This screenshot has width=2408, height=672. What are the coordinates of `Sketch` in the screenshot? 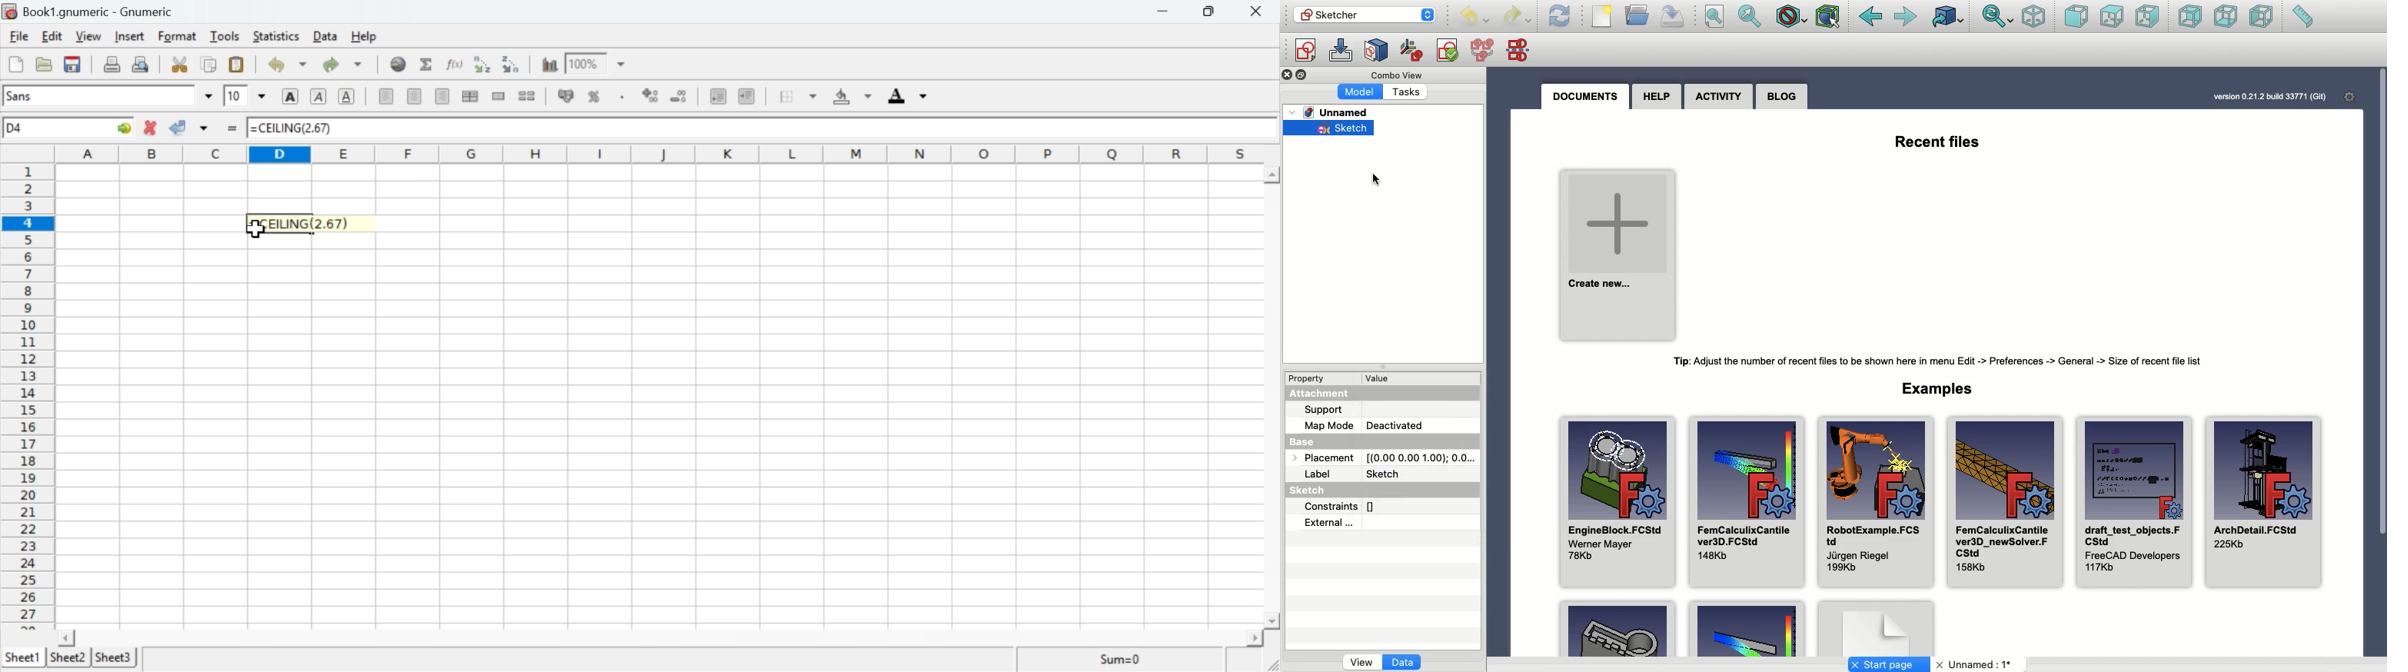 It's located at (1331, 130).